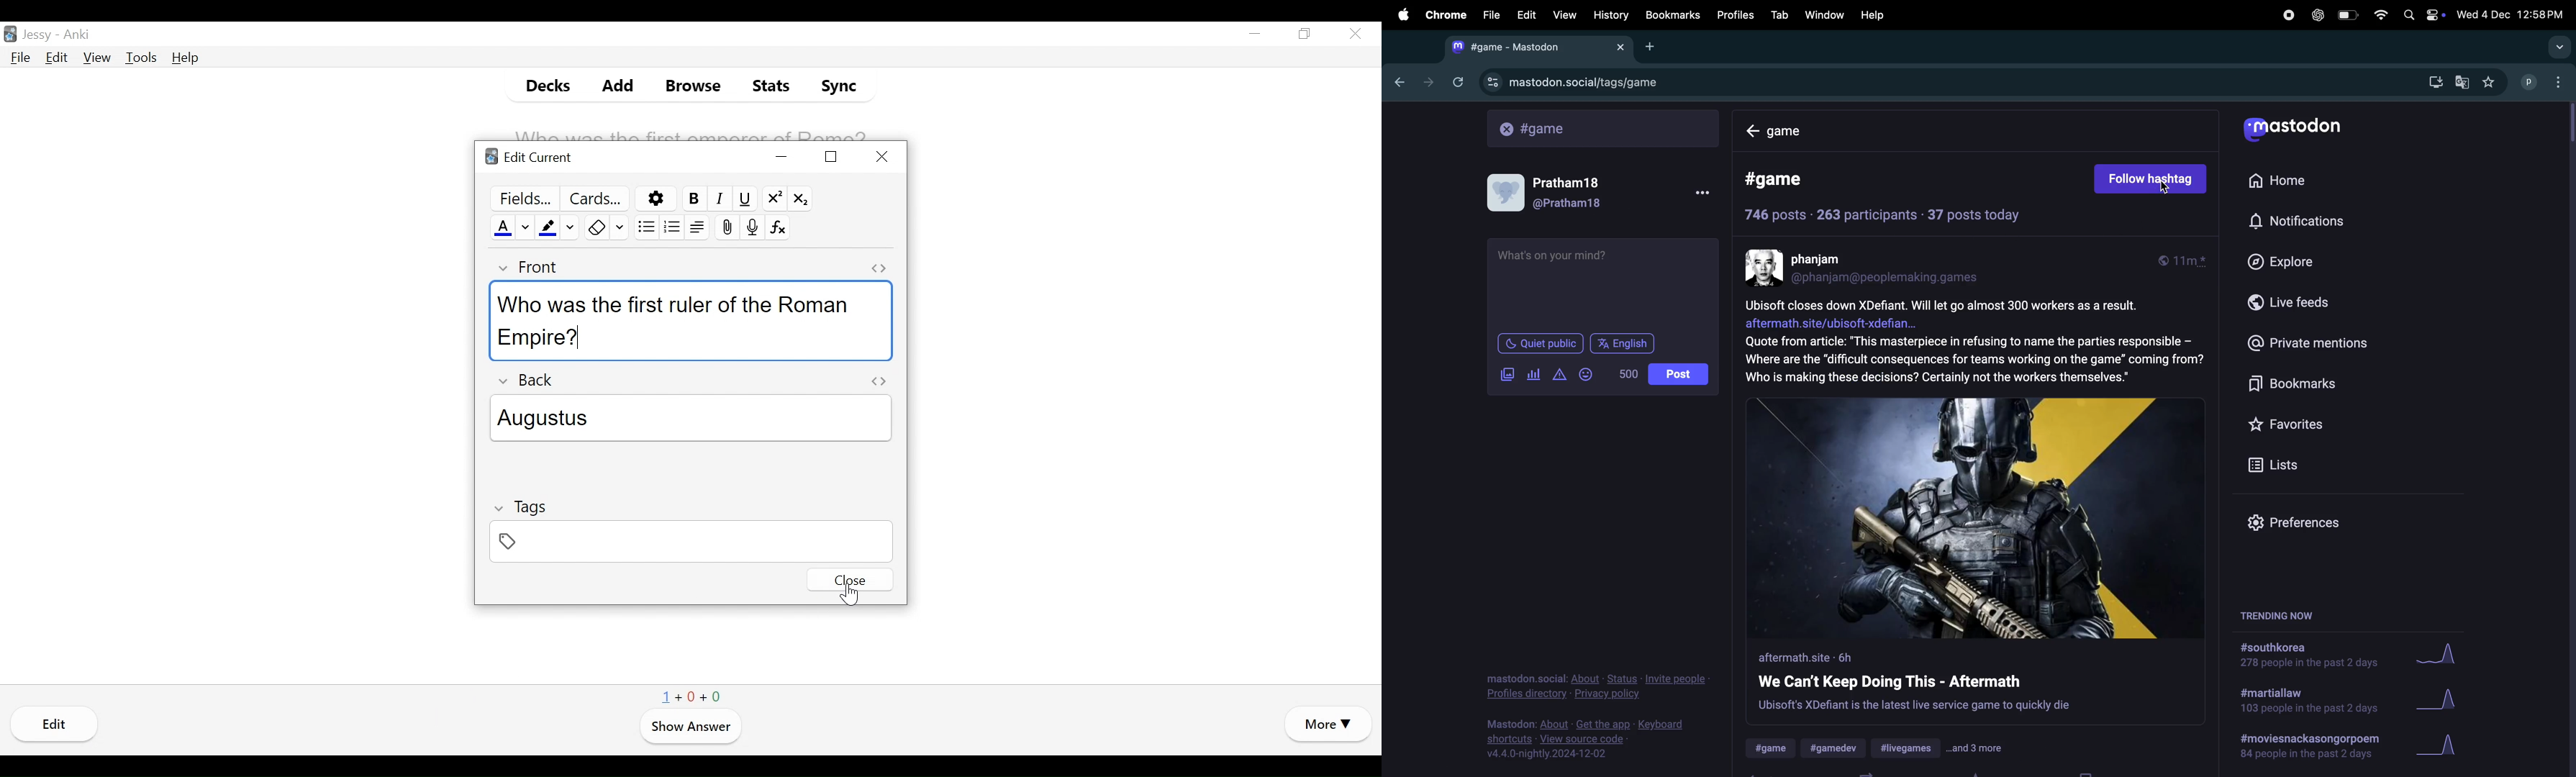  I want to click on Anki Desktop Icon, so click(10, 33).